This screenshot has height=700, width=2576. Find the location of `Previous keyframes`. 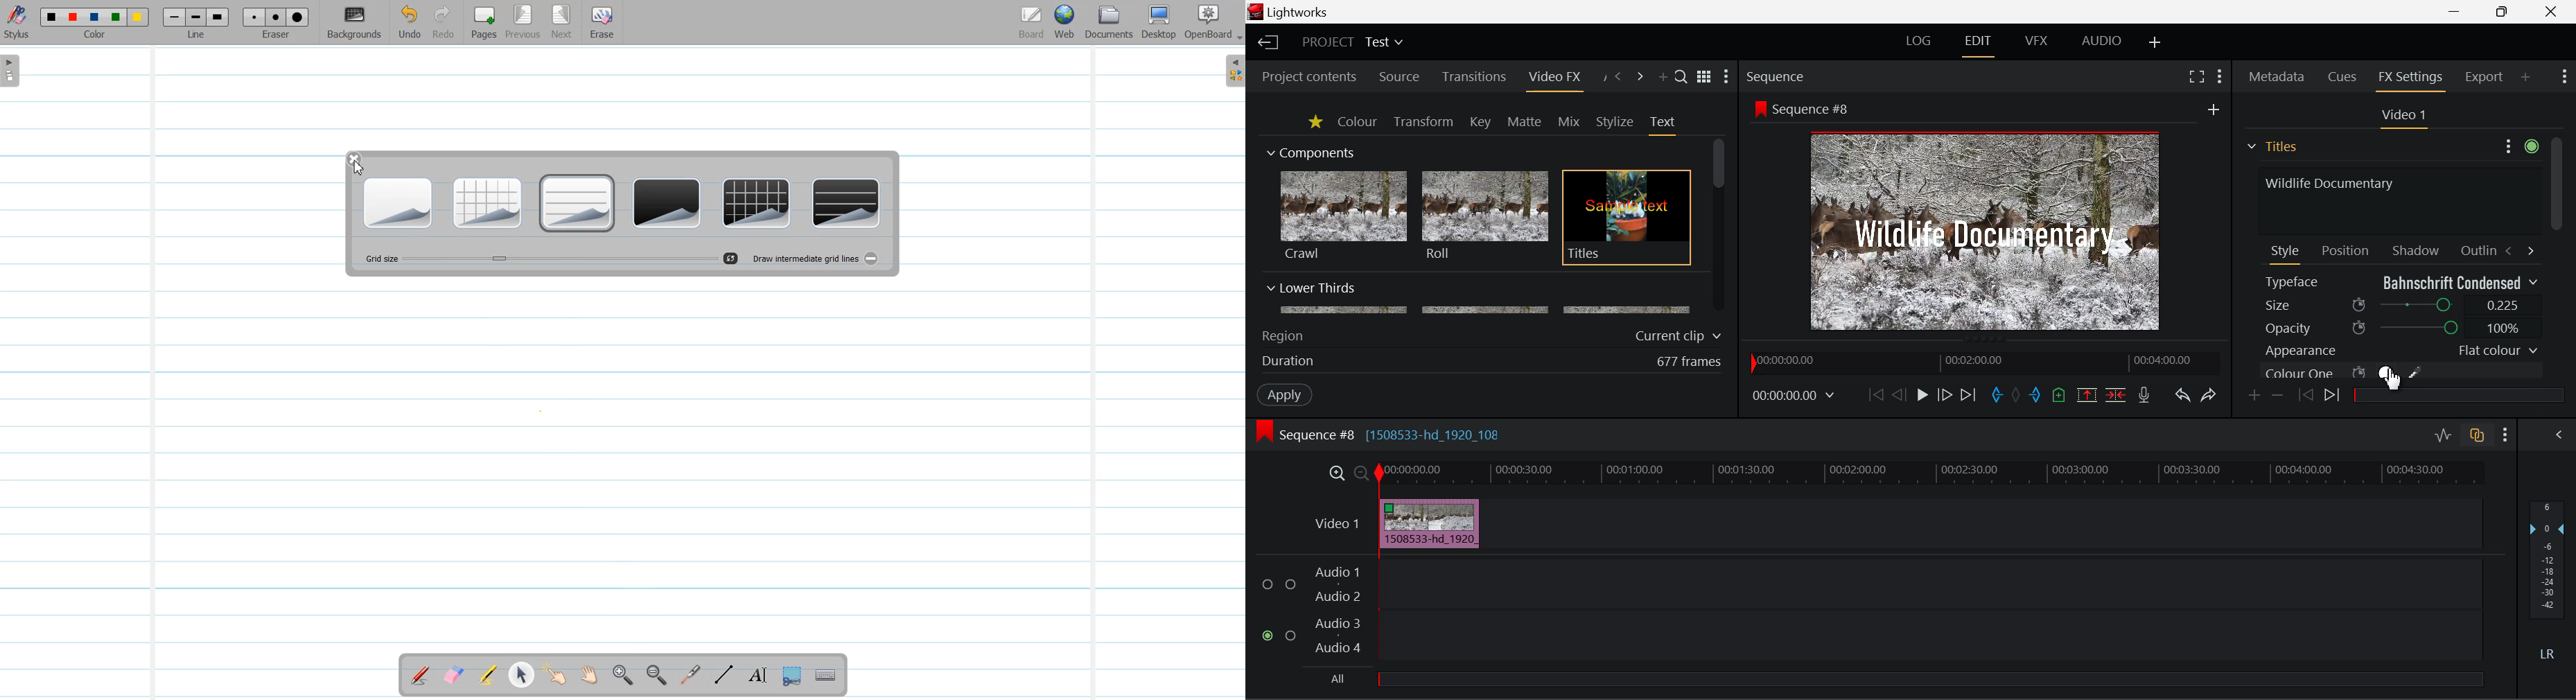

Previous keyframes is located at coordinates (2304, 396).